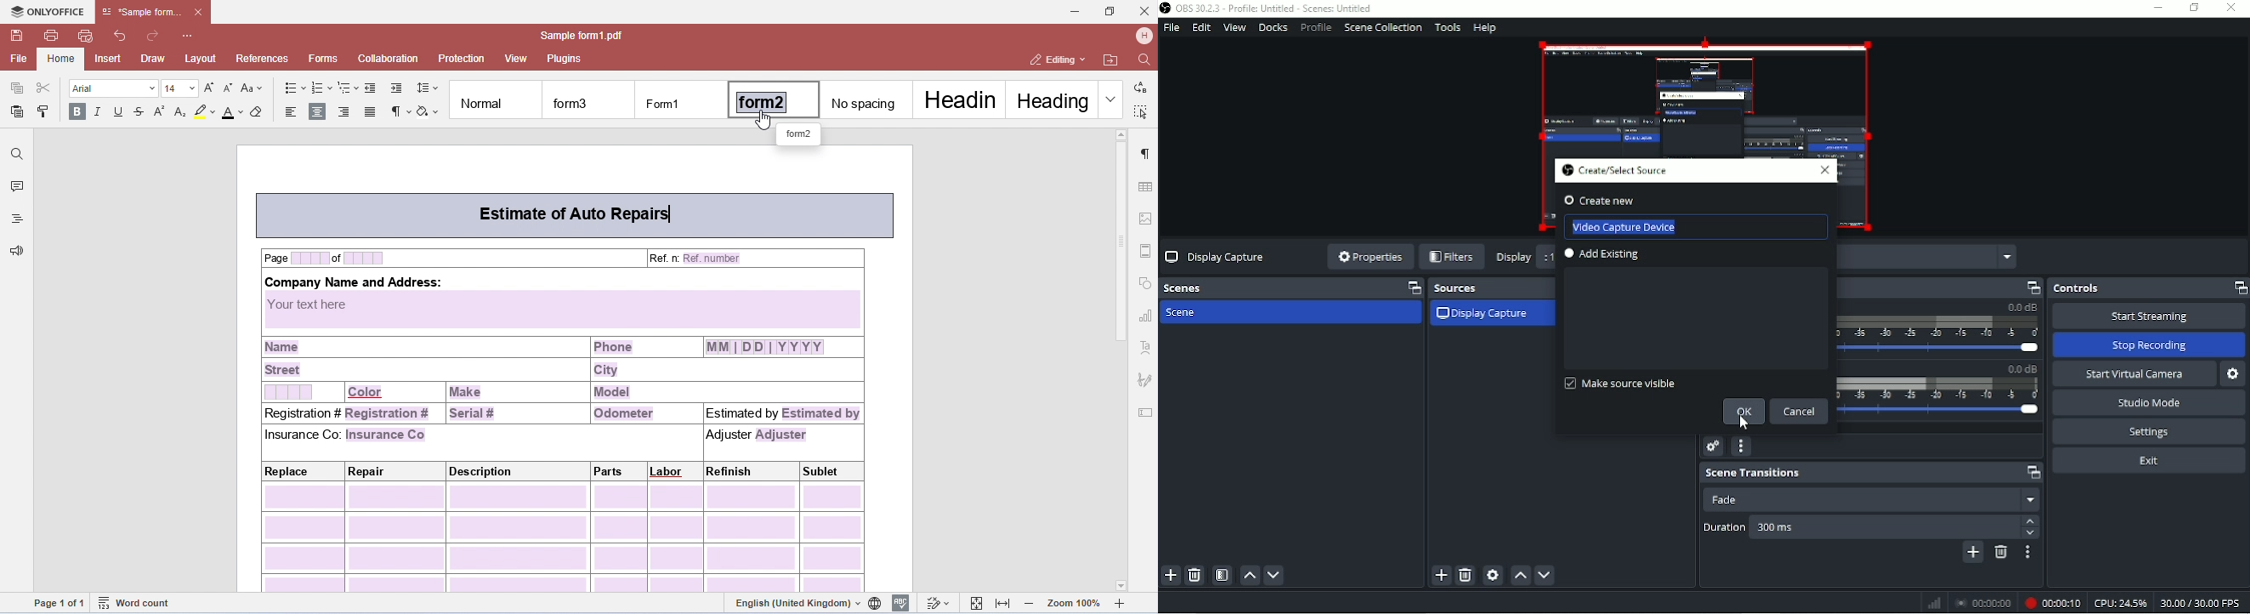 This screenshot has width=2268, height=616. What do you see at coordinates (1170, 577) in the screenshot?
I see `Add scene` at bounding box center [1170, 577].